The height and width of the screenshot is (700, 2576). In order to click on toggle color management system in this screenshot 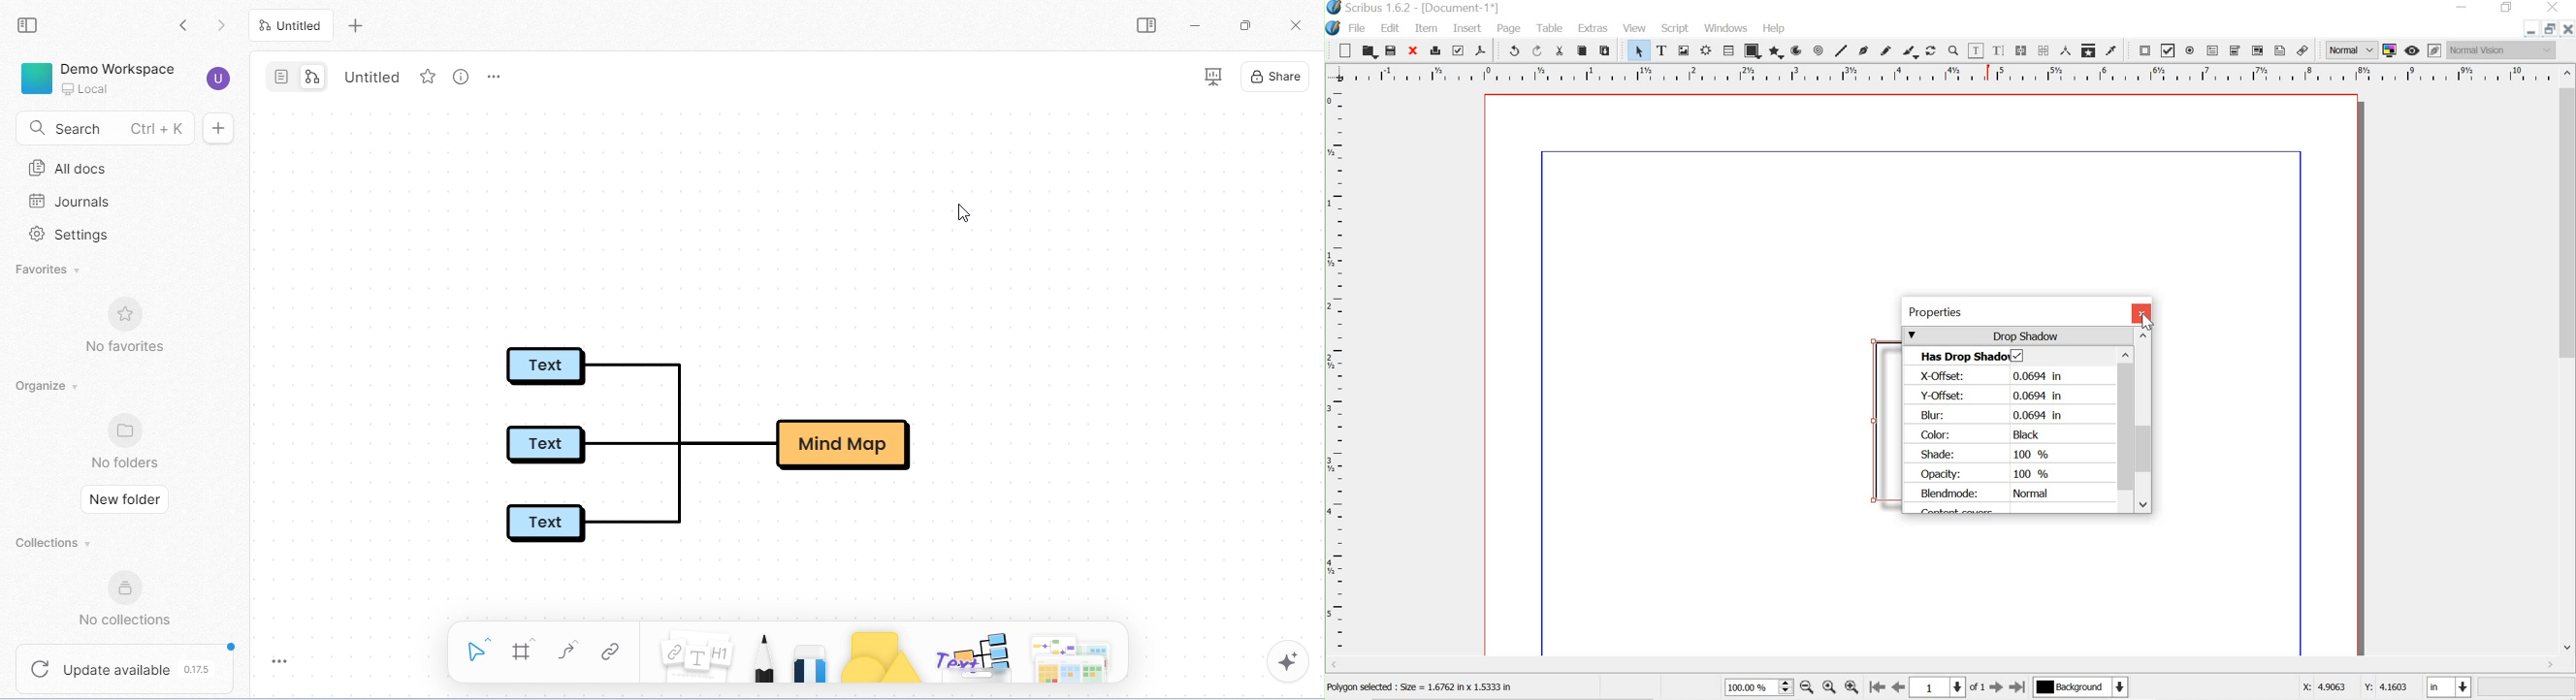, I will do `click(2390, 50)`.